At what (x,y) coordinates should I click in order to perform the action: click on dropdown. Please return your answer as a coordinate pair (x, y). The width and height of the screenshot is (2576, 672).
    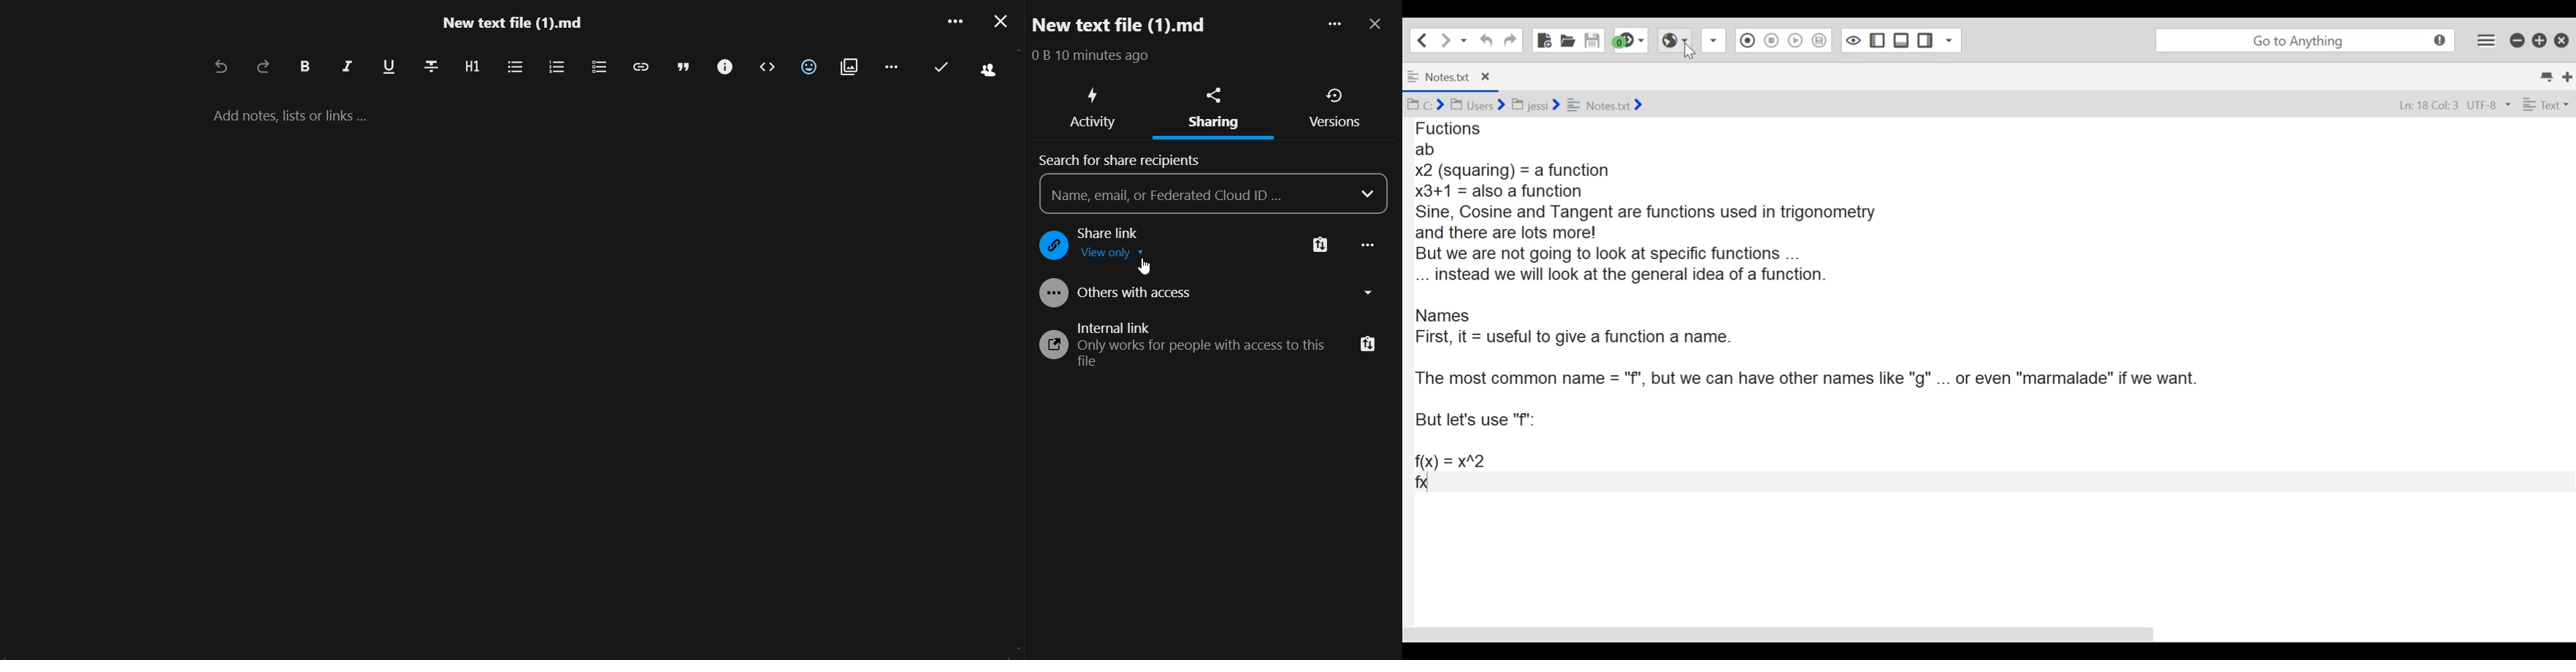
    Looking at the image, I should click on (1372, 293).